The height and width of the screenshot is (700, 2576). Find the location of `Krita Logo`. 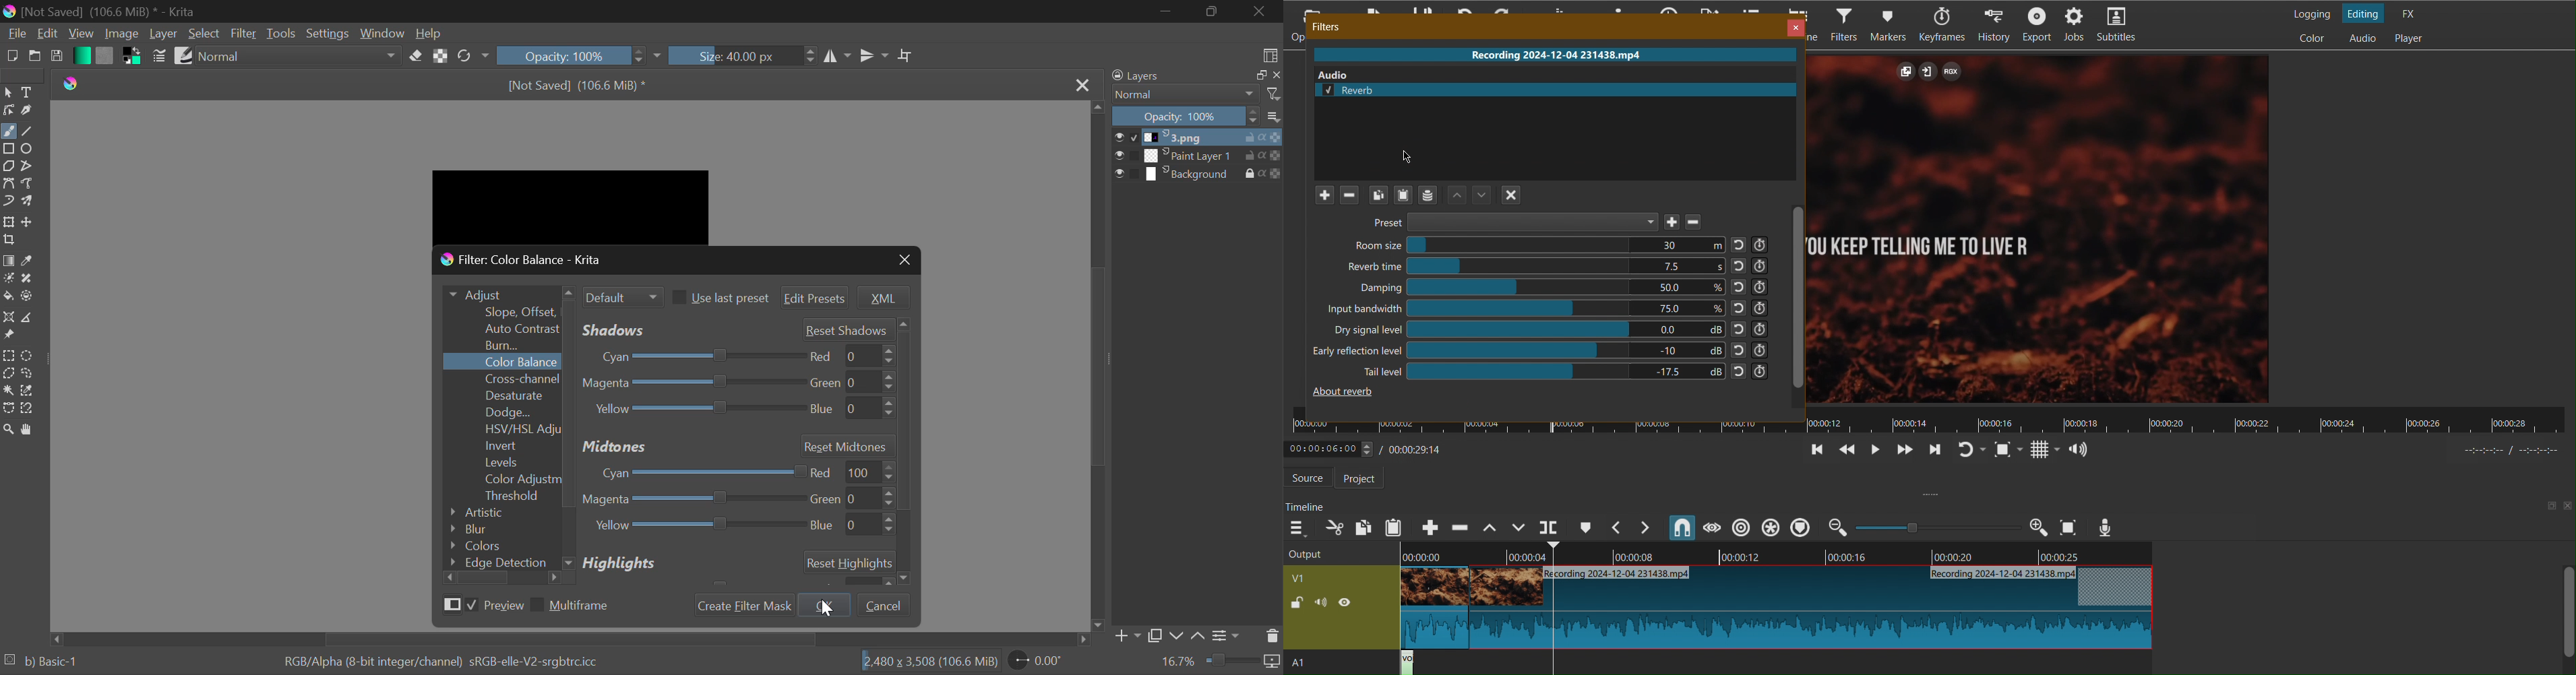

Krita Logo is located at coordinates (71, 82).